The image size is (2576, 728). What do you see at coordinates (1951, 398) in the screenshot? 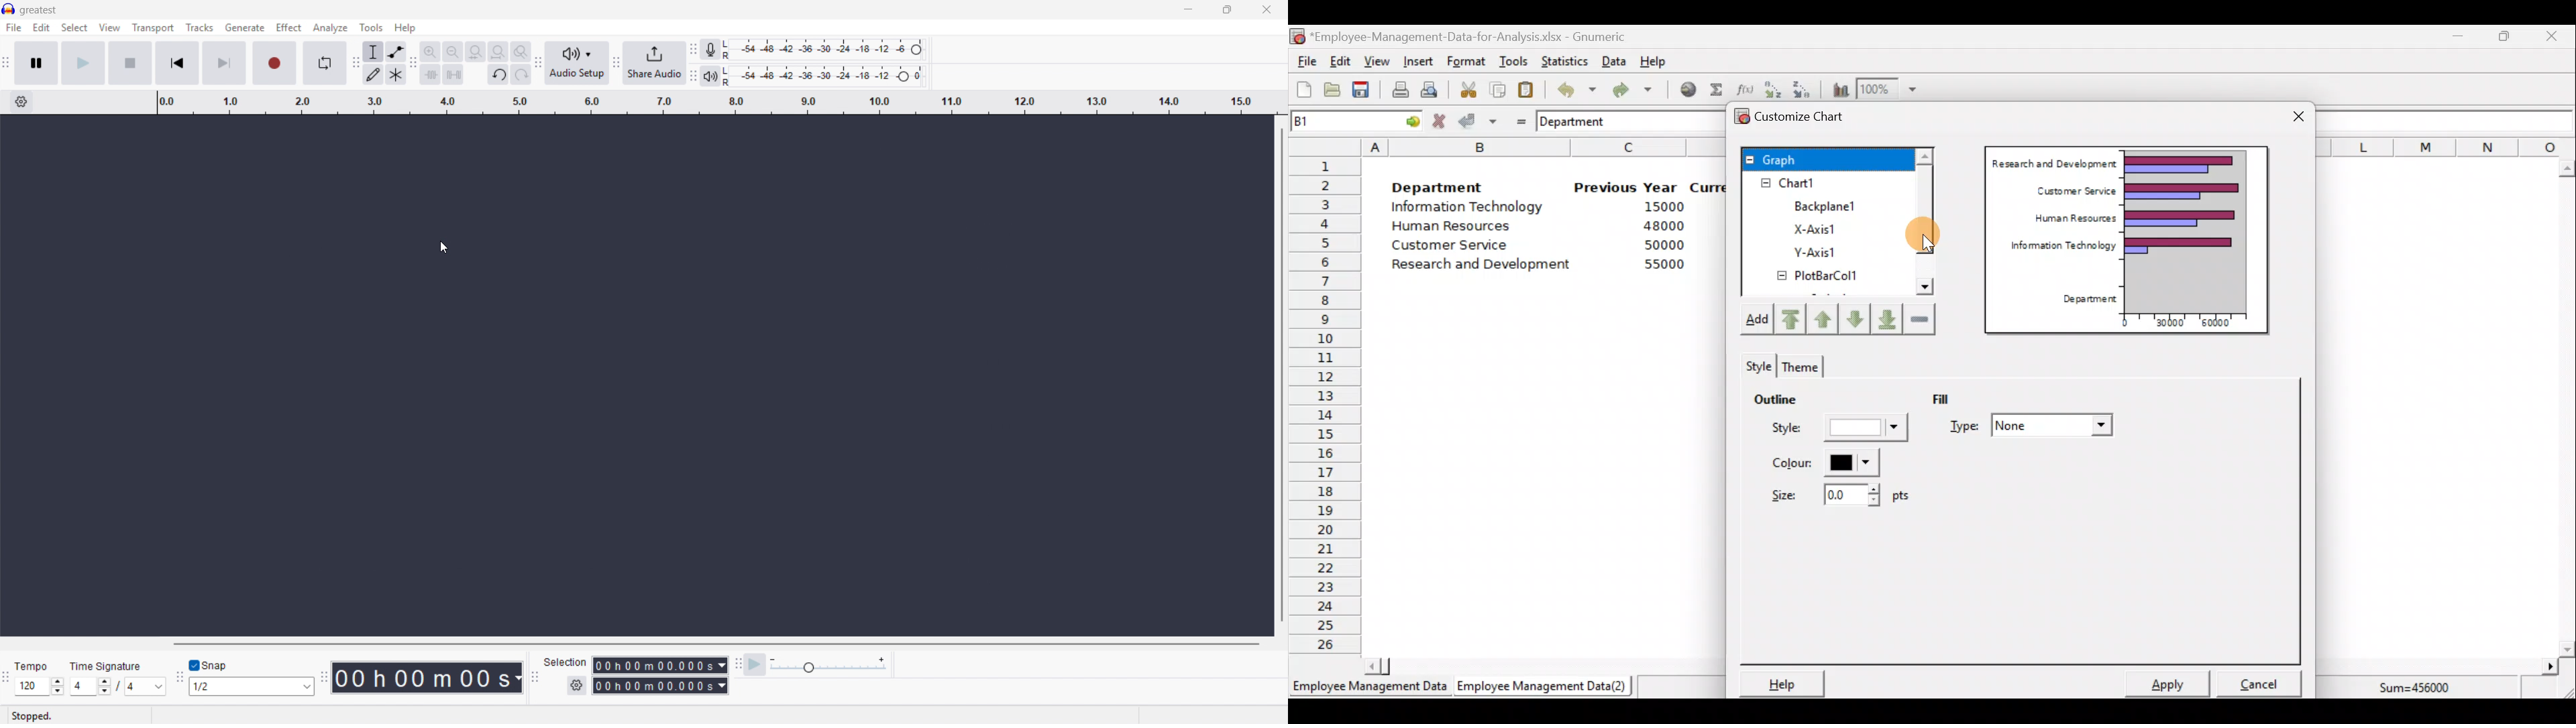
I see `Fill` at bounding box center [1951, 398].